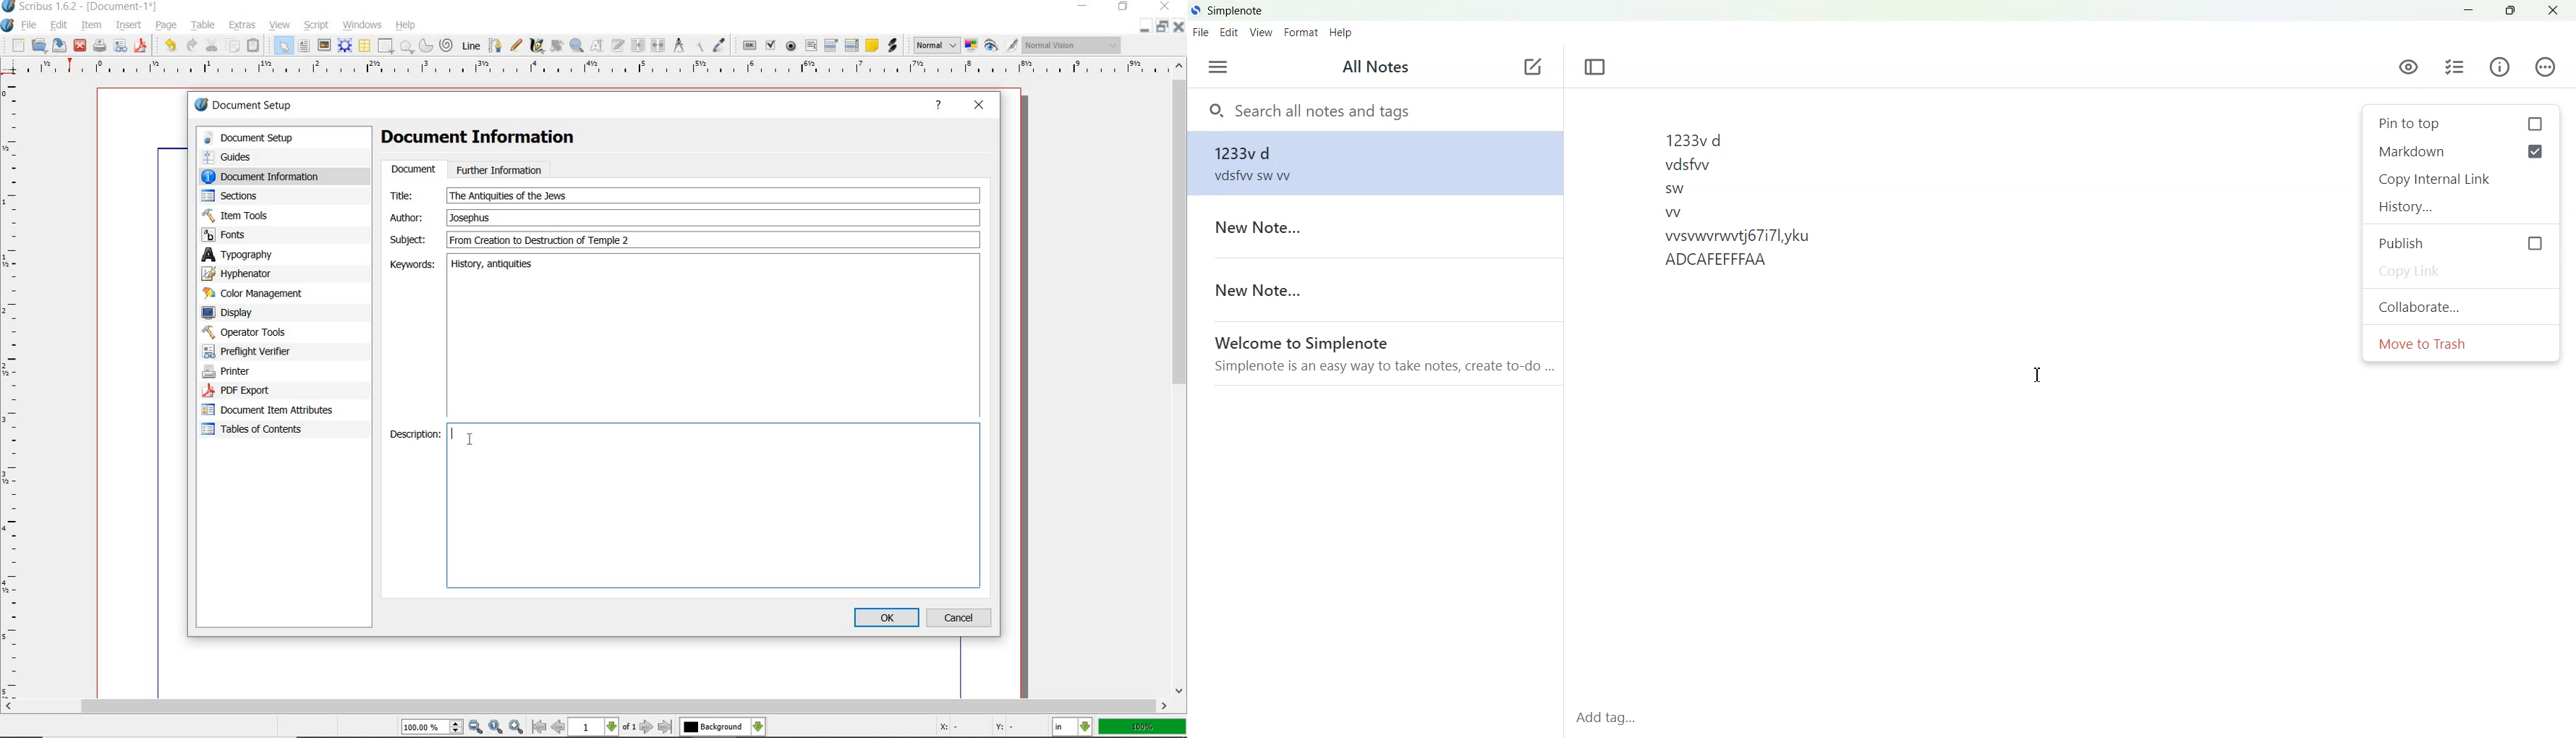  I want to click on cut, so click(213, 45).